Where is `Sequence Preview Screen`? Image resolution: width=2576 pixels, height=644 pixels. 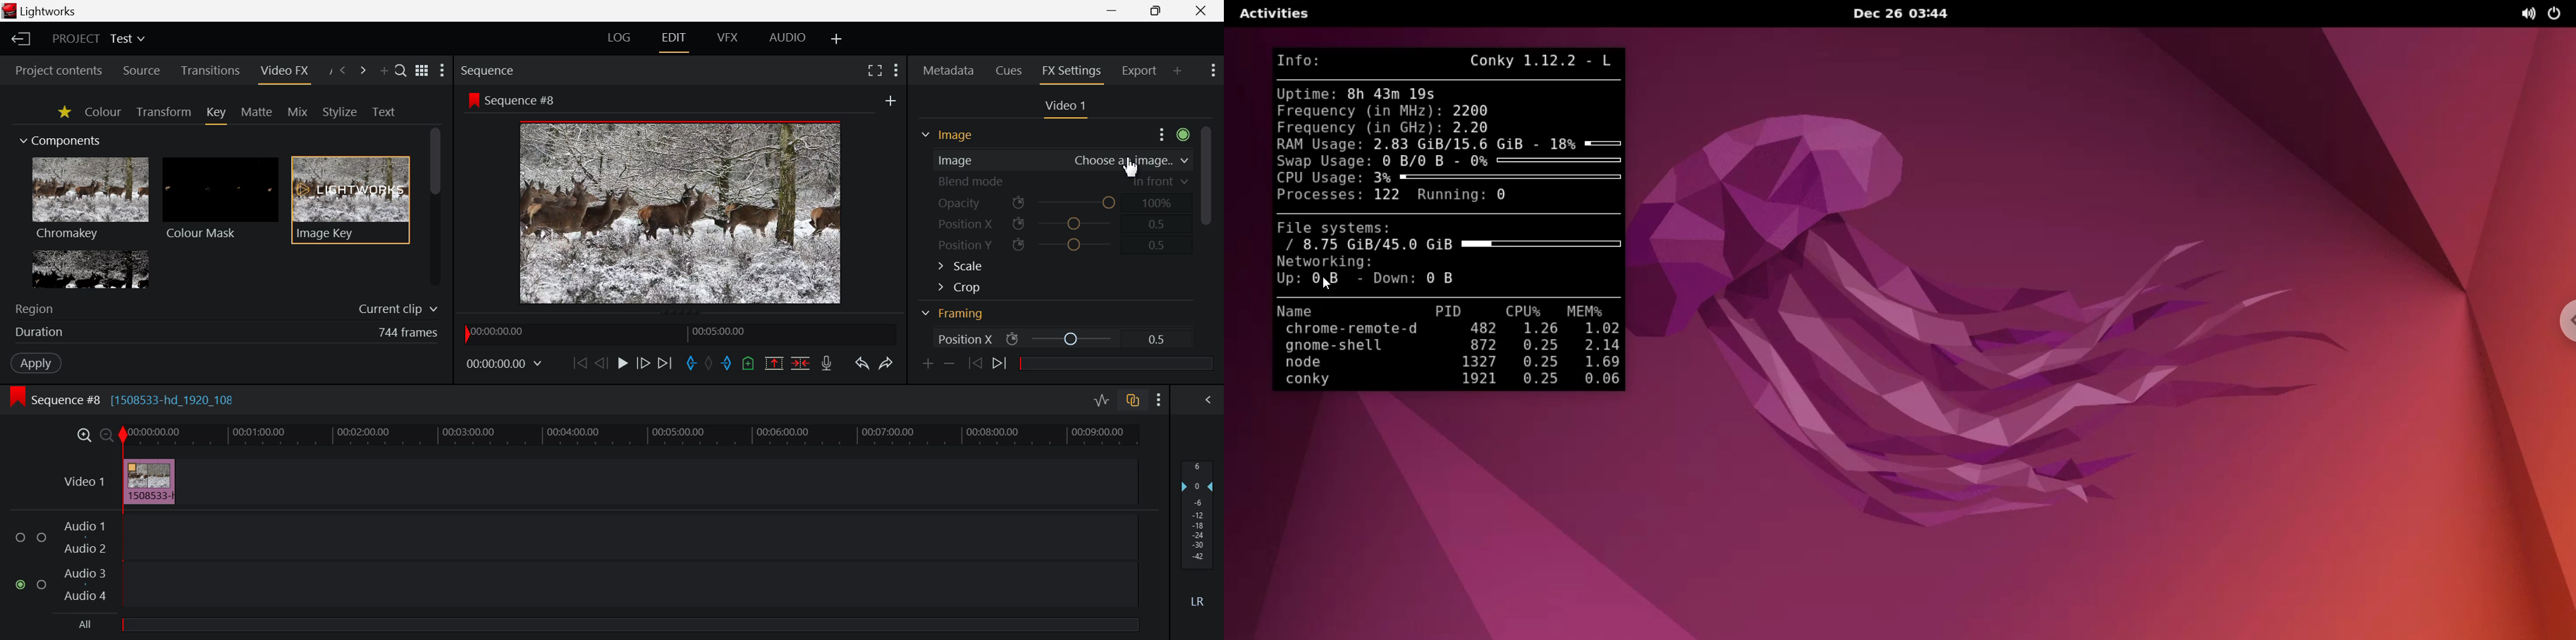 Sequence Preview Screen is located at coordinates (681, 212).